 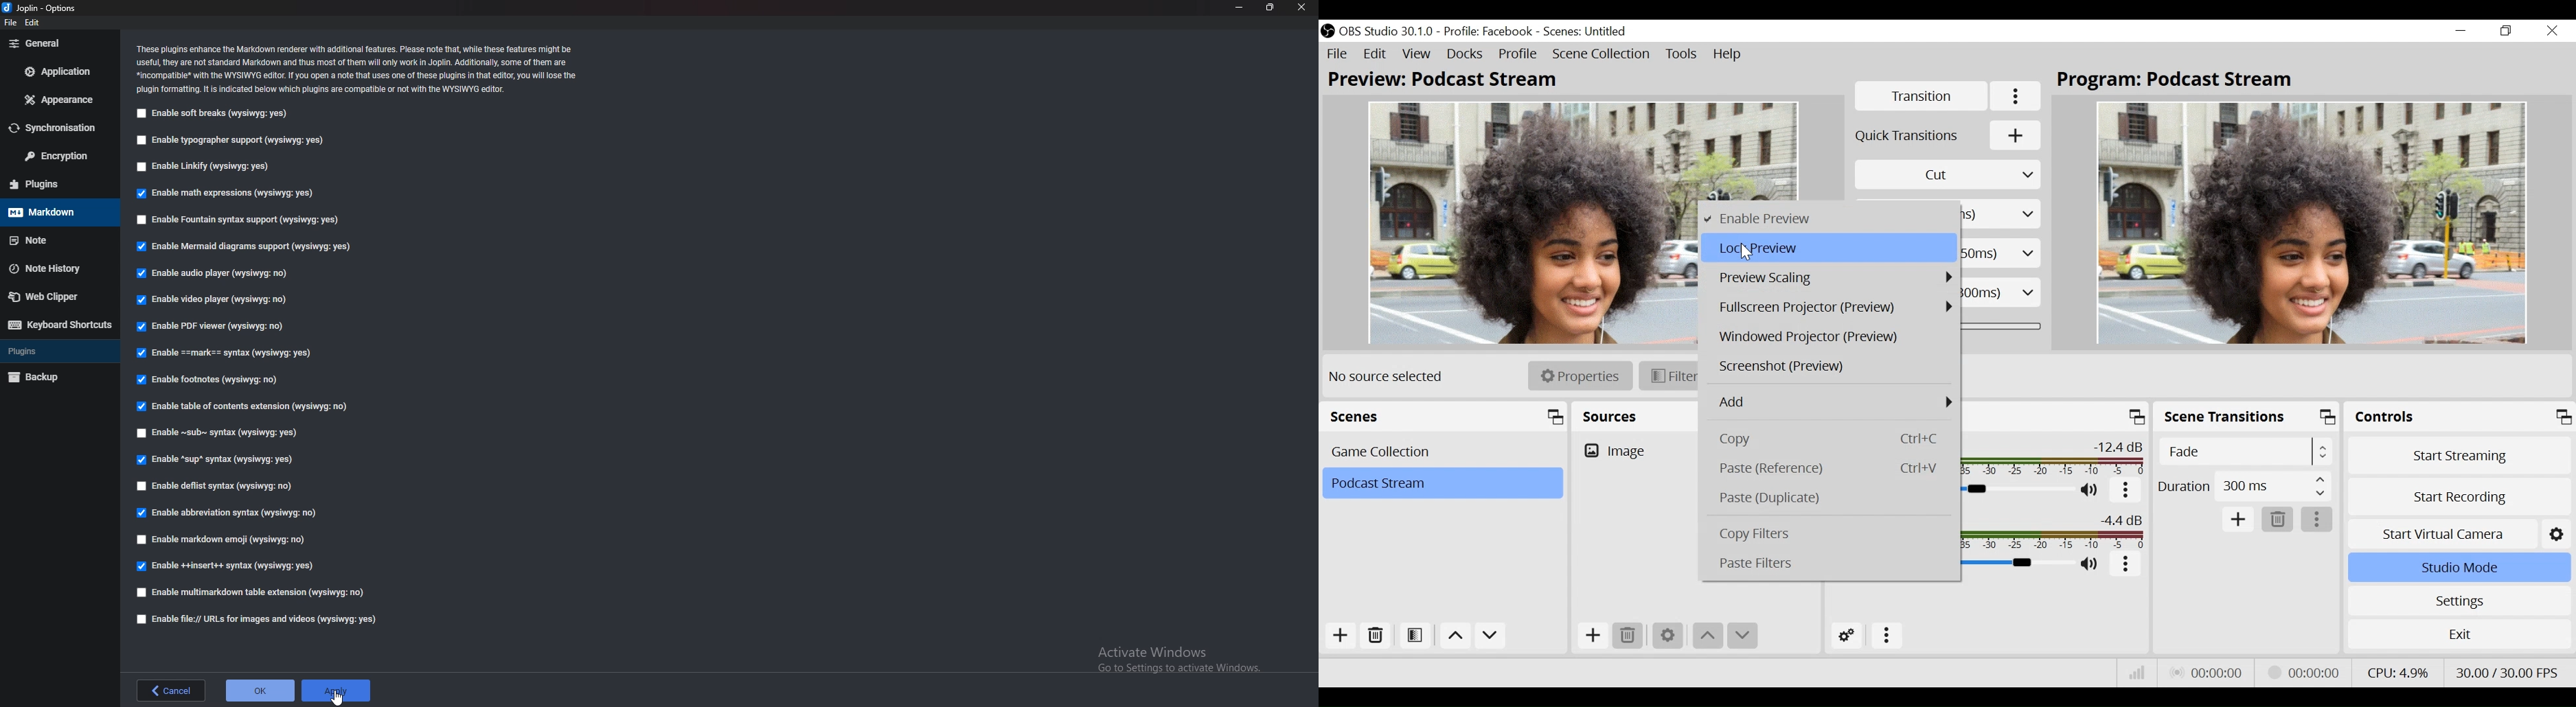 What do you see at coordinates (241, 406) in the screenshot?
I see `Enable table of contents` at bounding box center [241, 406].